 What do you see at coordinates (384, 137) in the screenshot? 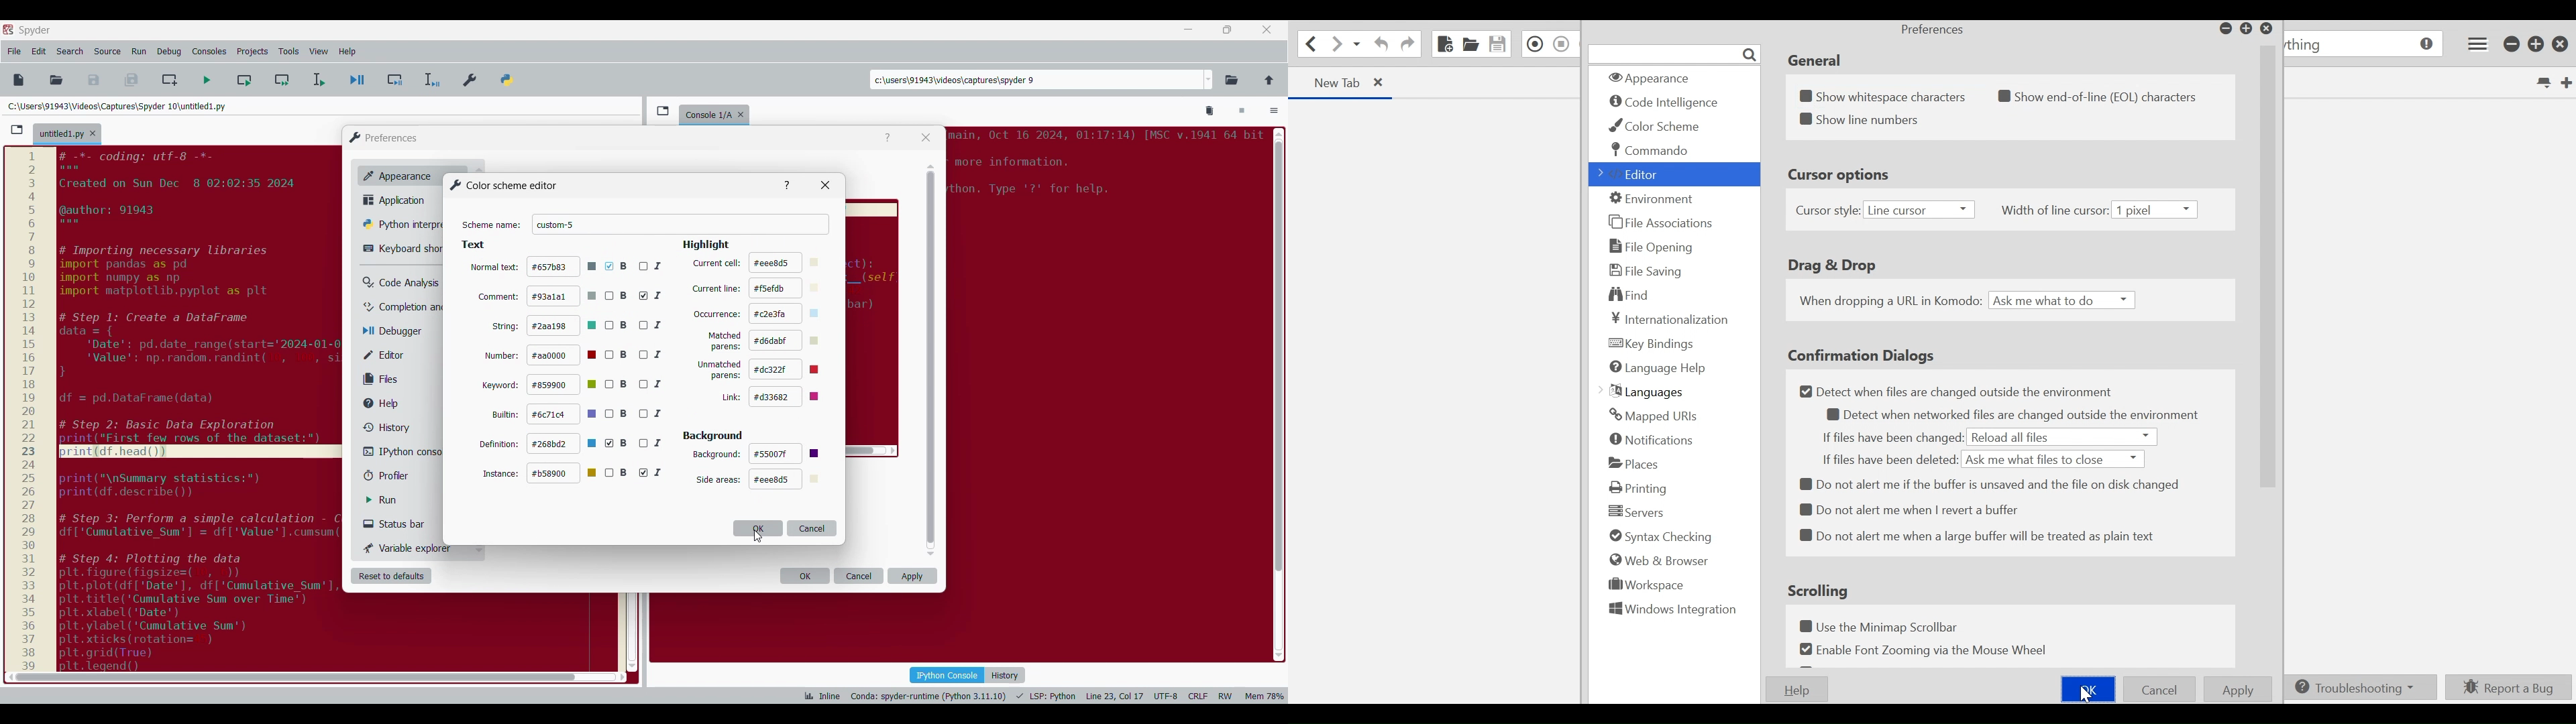
I see `Window logo and title` at bounding box center [384, 137].